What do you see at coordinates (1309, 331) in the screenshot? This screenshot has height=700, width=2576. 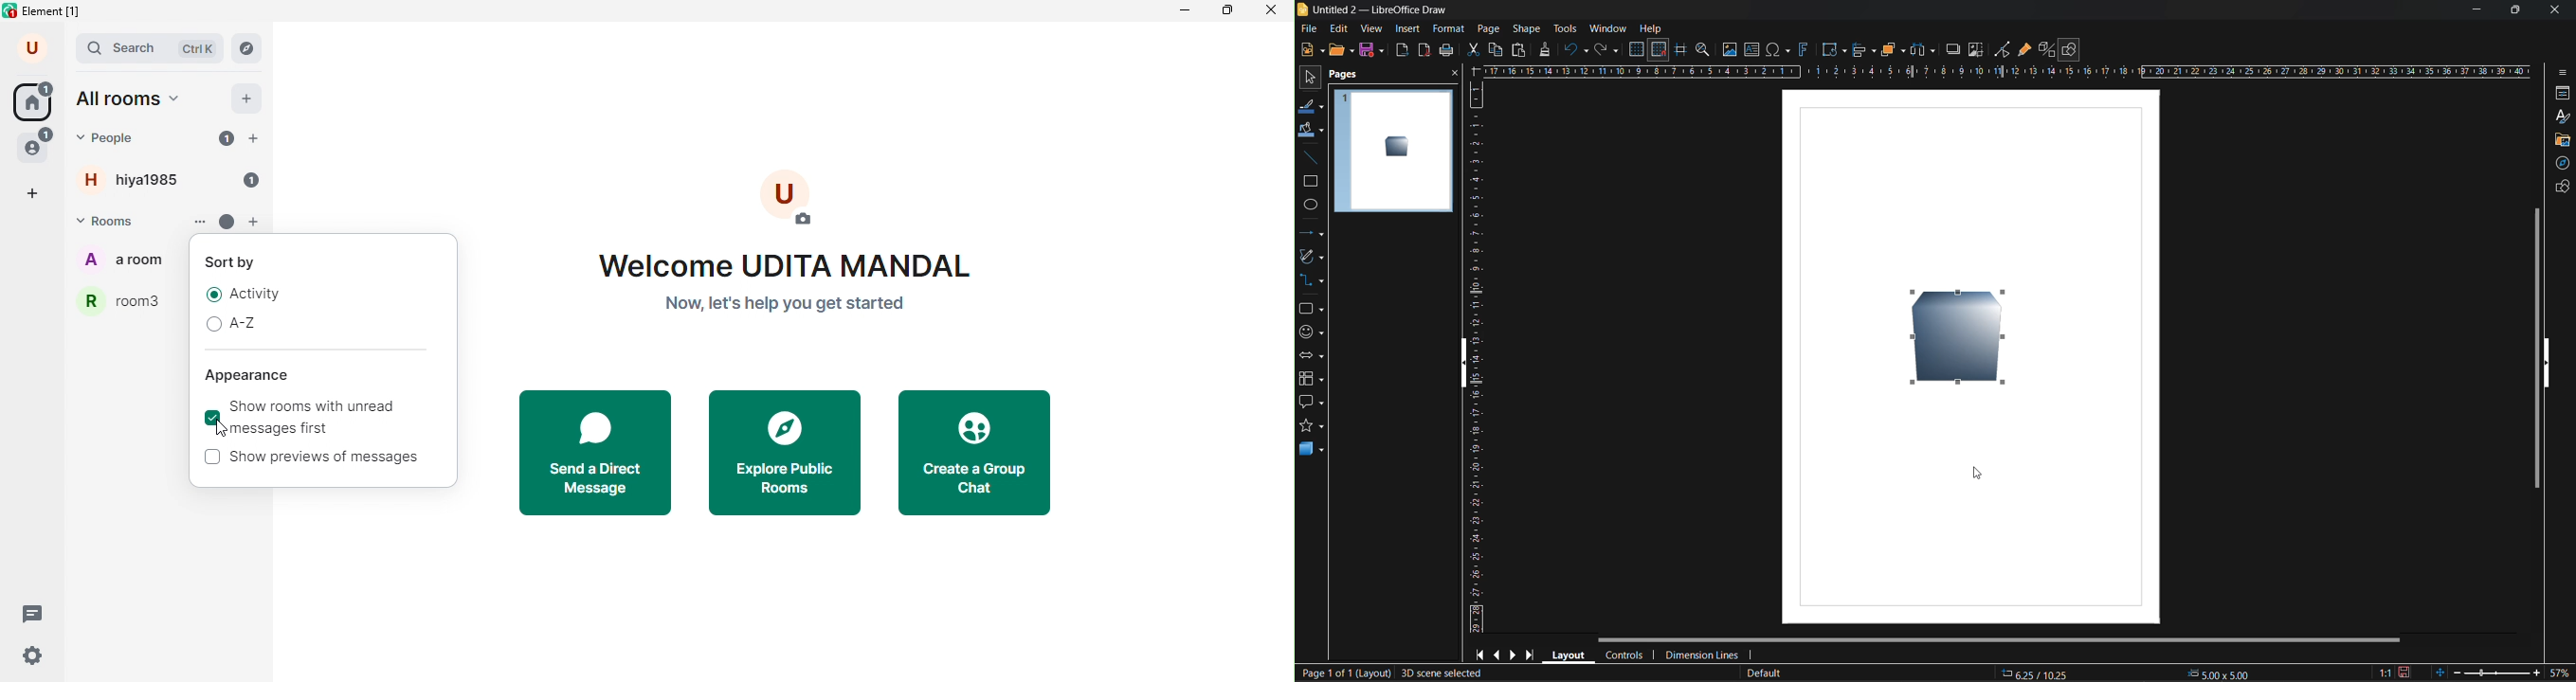 I see `symbols` at bounding box center [1309, 331].